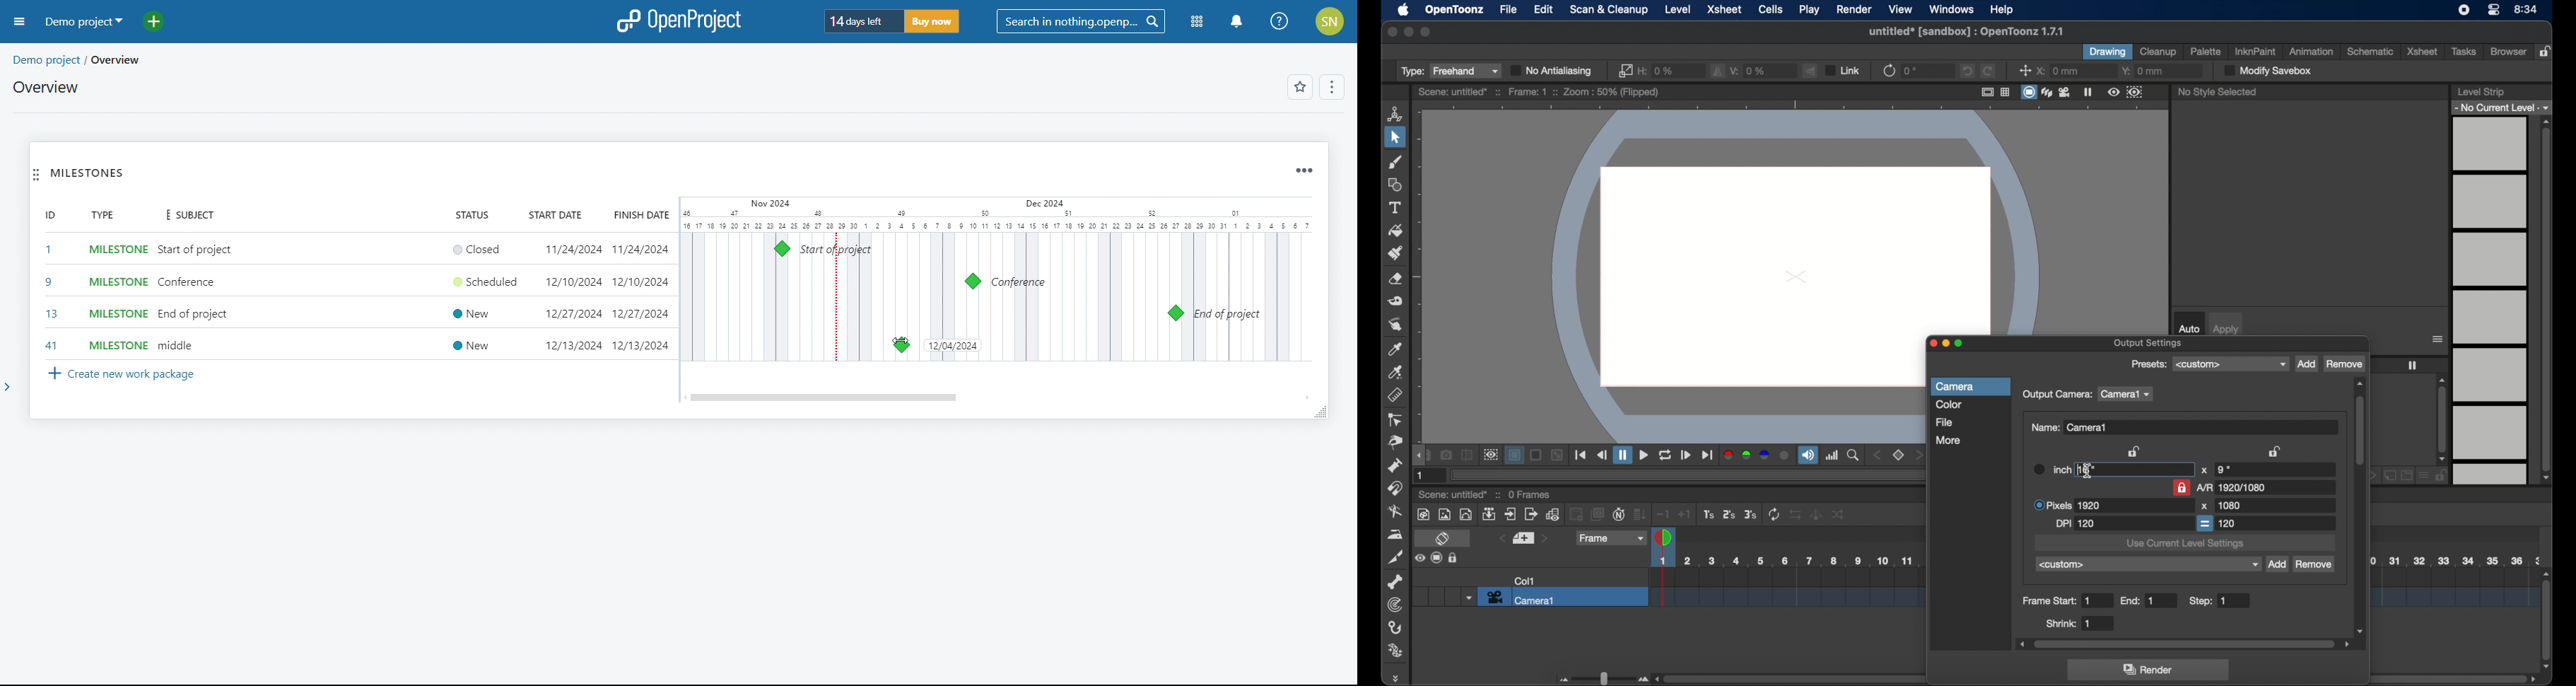  What do you see at coordinates (2426, 476) in the screenshot?
I see `` at bounding box center [2426, 476].